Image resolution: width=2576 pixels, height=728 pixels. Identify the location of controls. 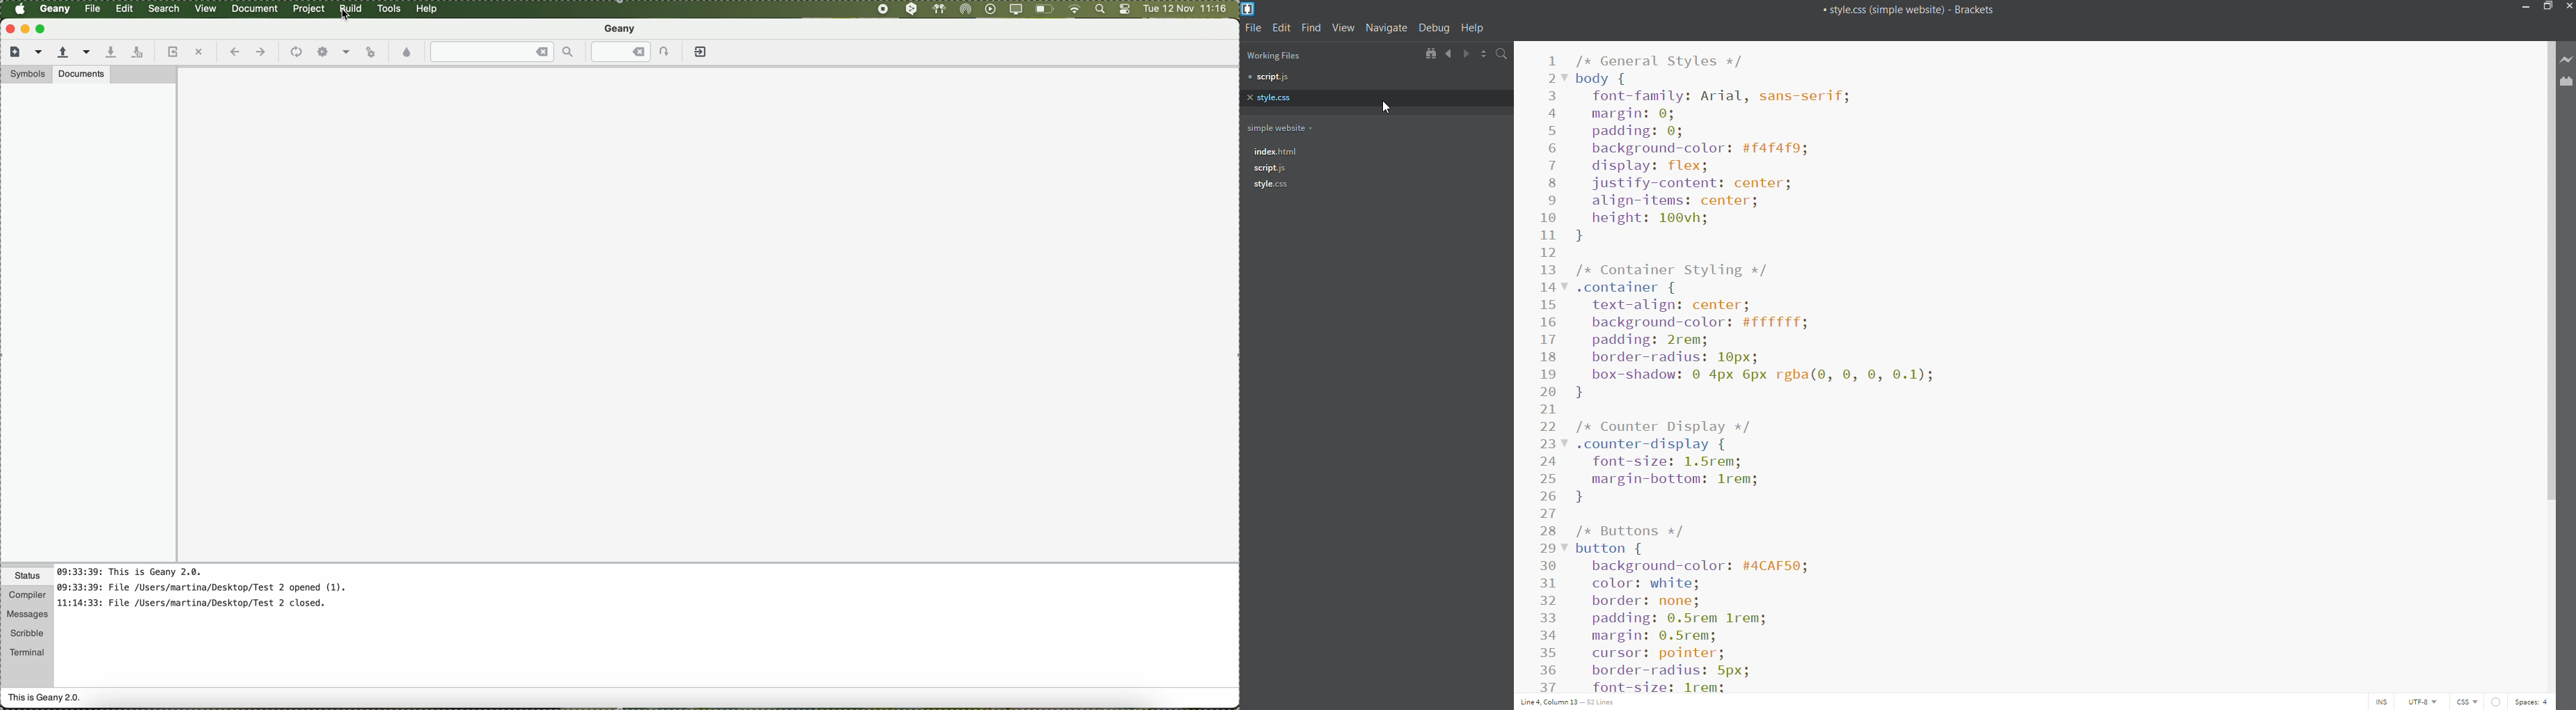
(1125, 10).